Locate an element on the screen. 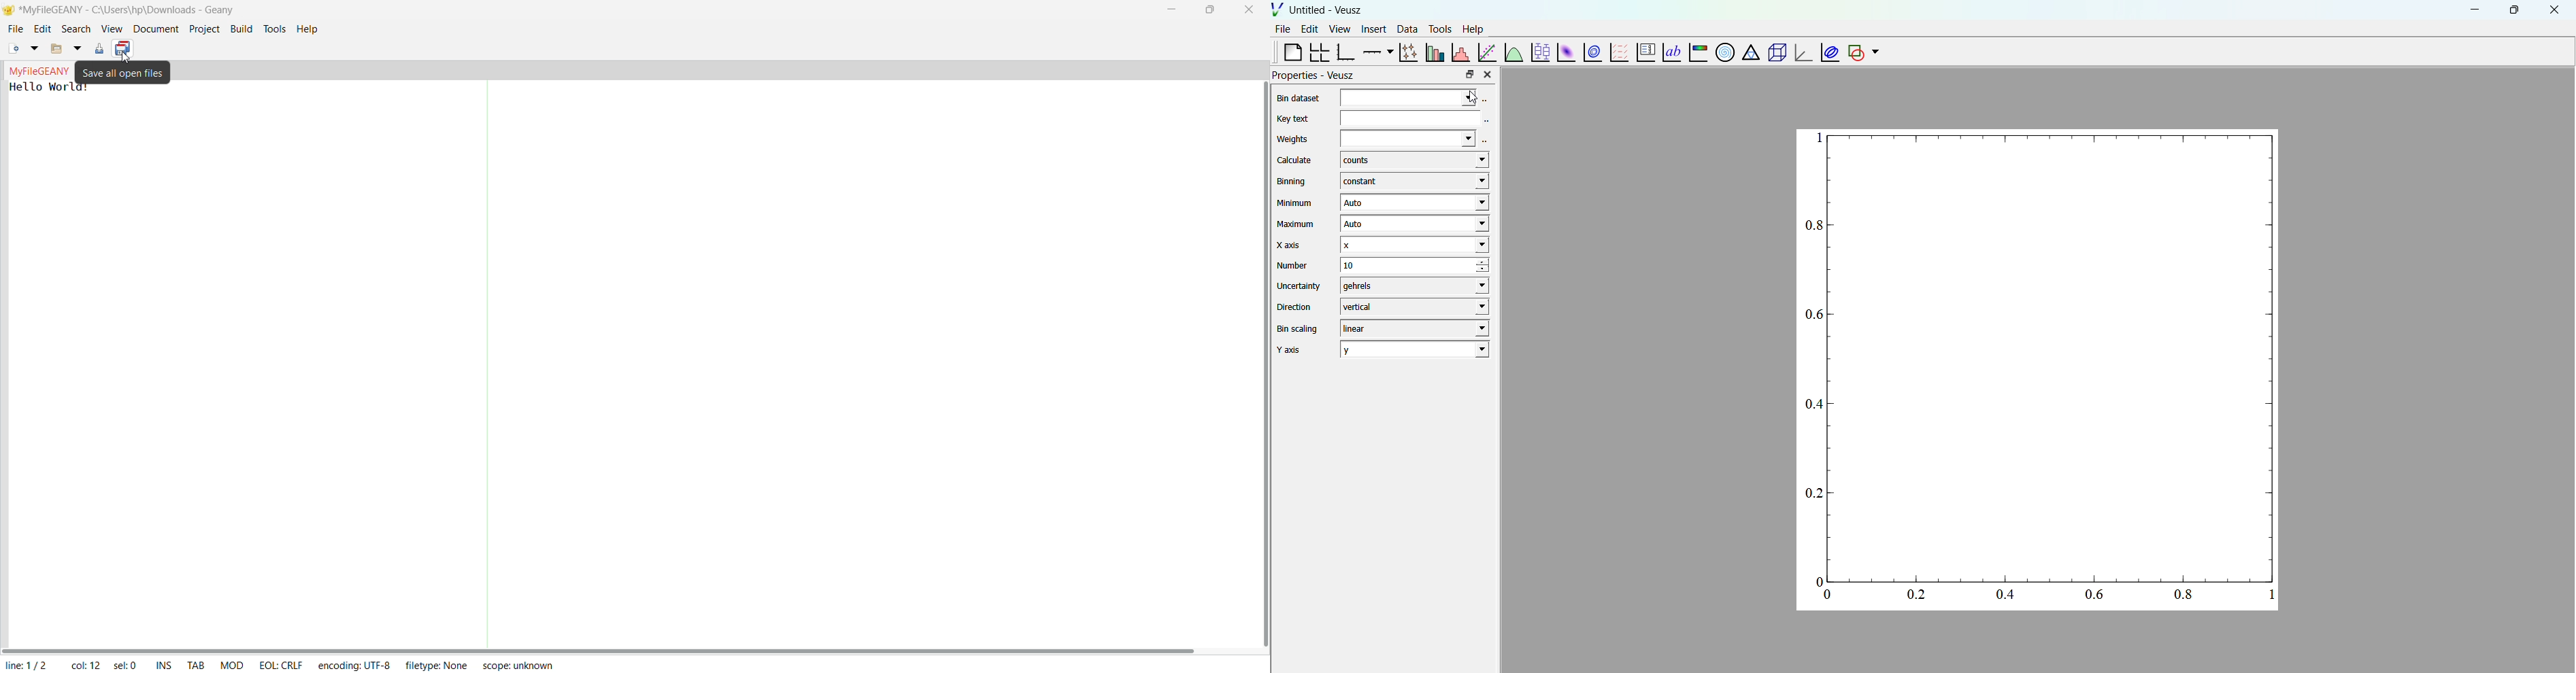  Horizontal Scroll bar is located at coordinates (602, 650).